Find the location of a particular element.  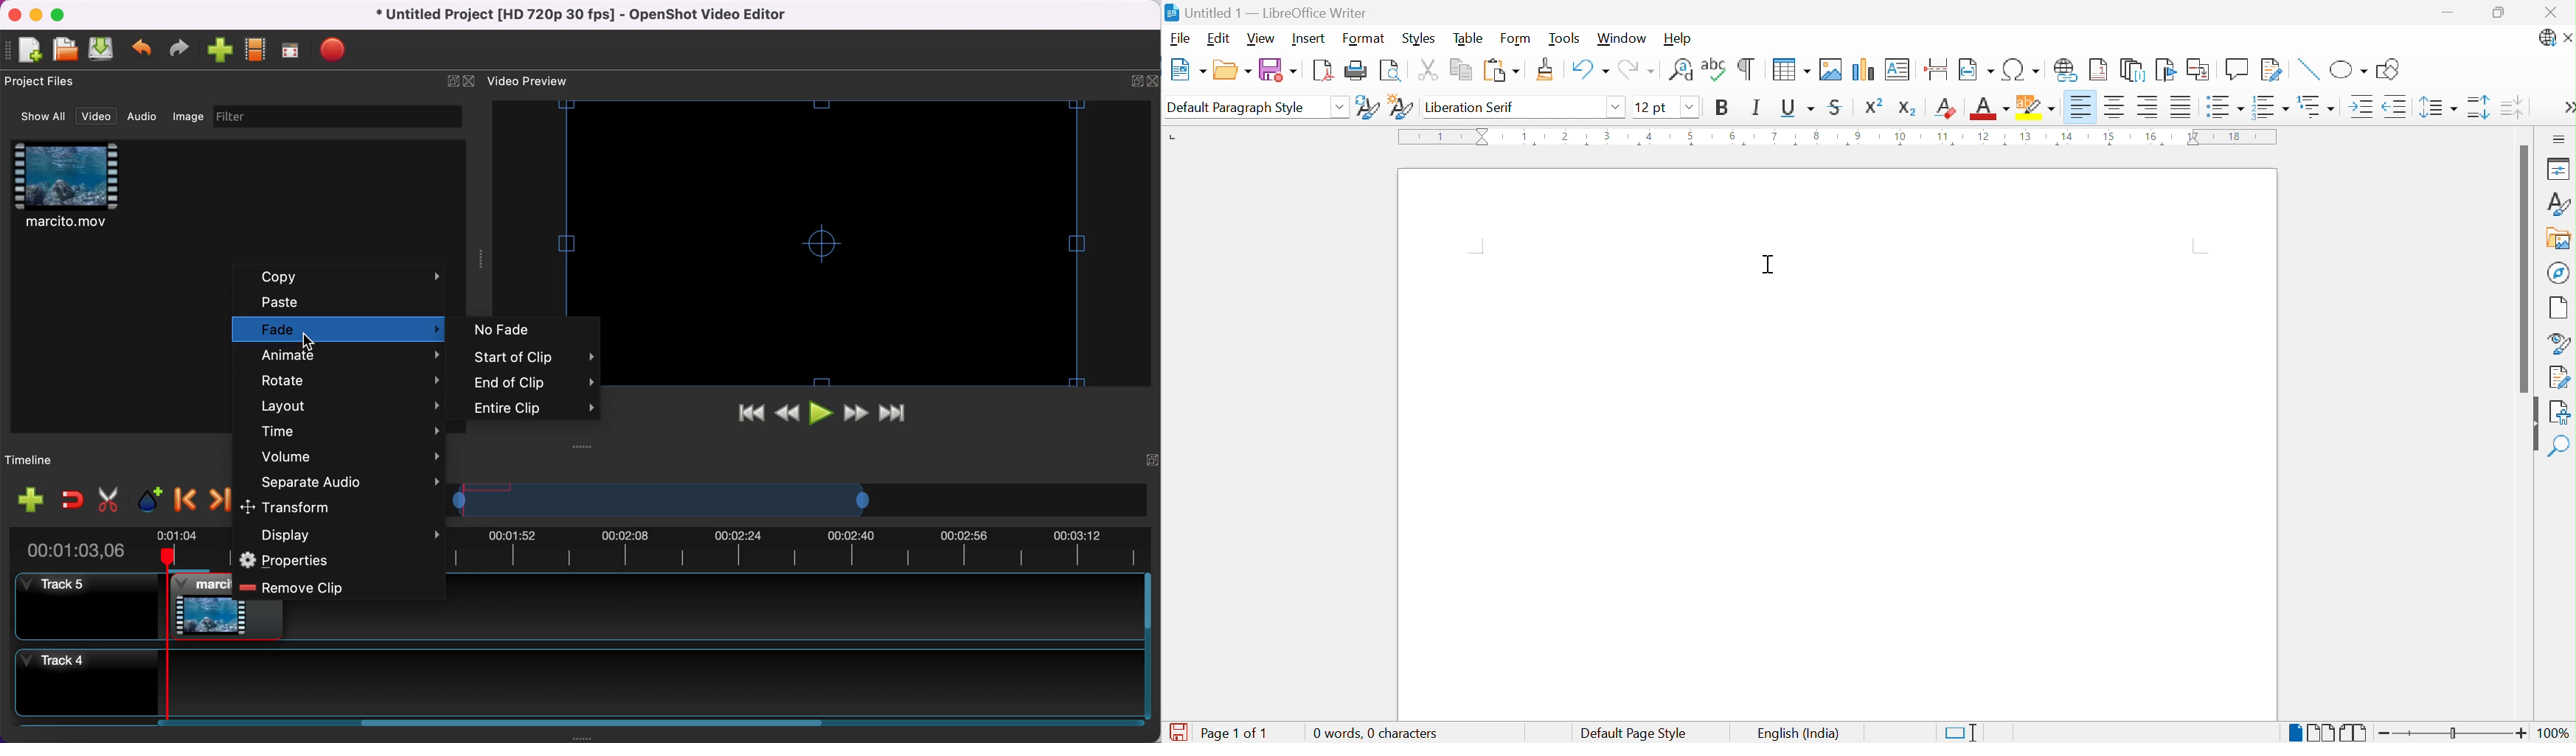

More is located at coordinates (2567, 107).